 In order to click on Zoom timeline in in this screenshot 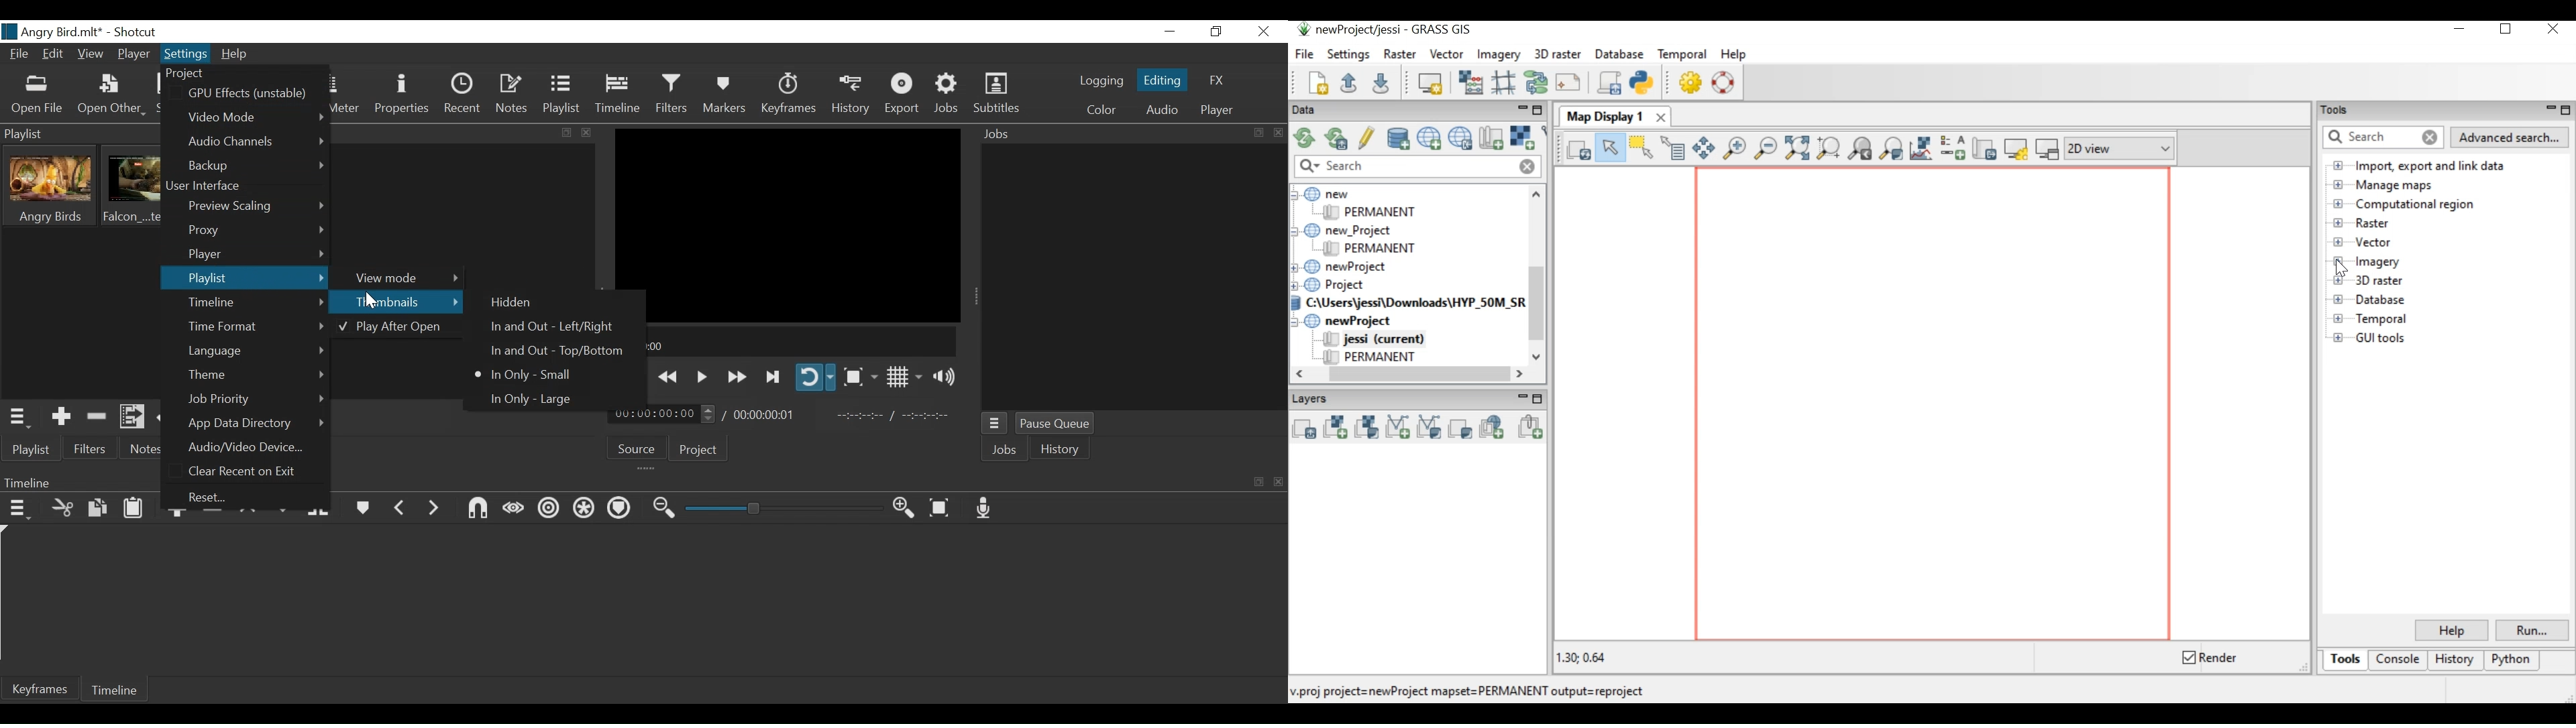, I will do `click(904, 509)`.